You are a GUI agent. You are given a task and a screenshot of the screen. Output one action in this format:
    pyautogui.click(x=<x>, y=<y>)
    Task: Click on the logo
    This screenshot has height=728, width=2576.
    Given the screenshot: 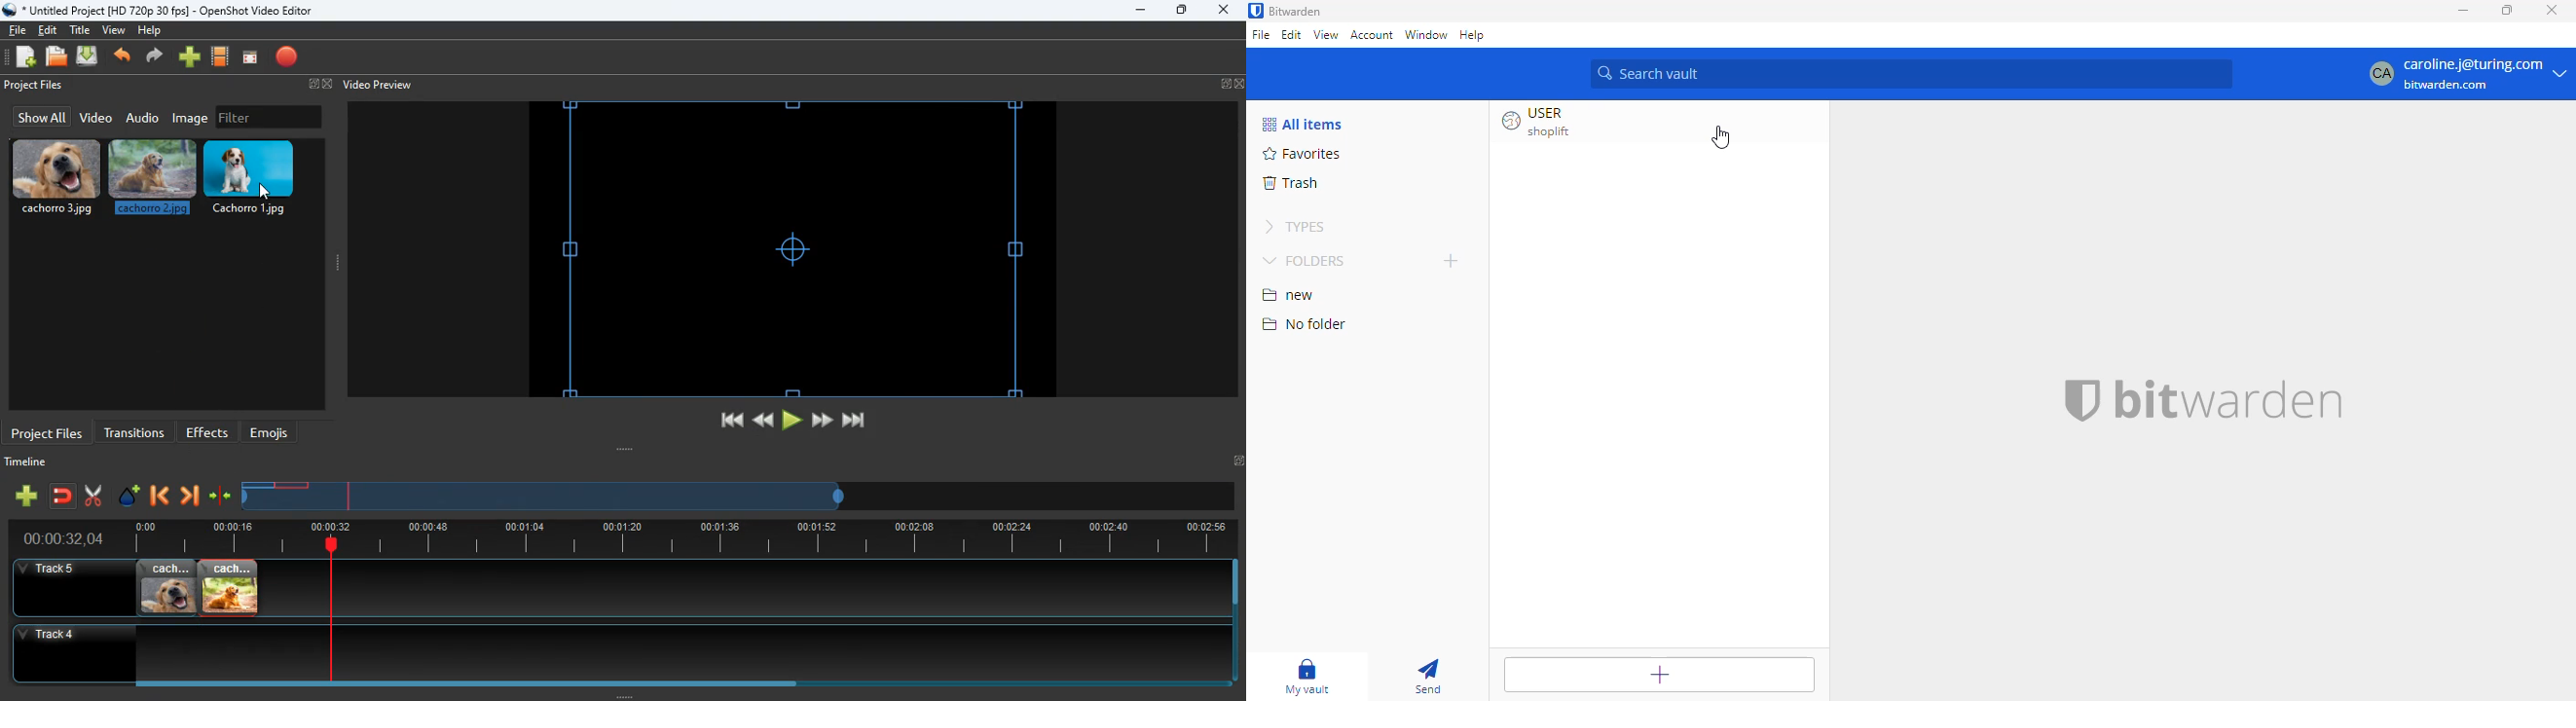 What is the action you would take?
    pyautogui.click(x=1256, y=11)
    